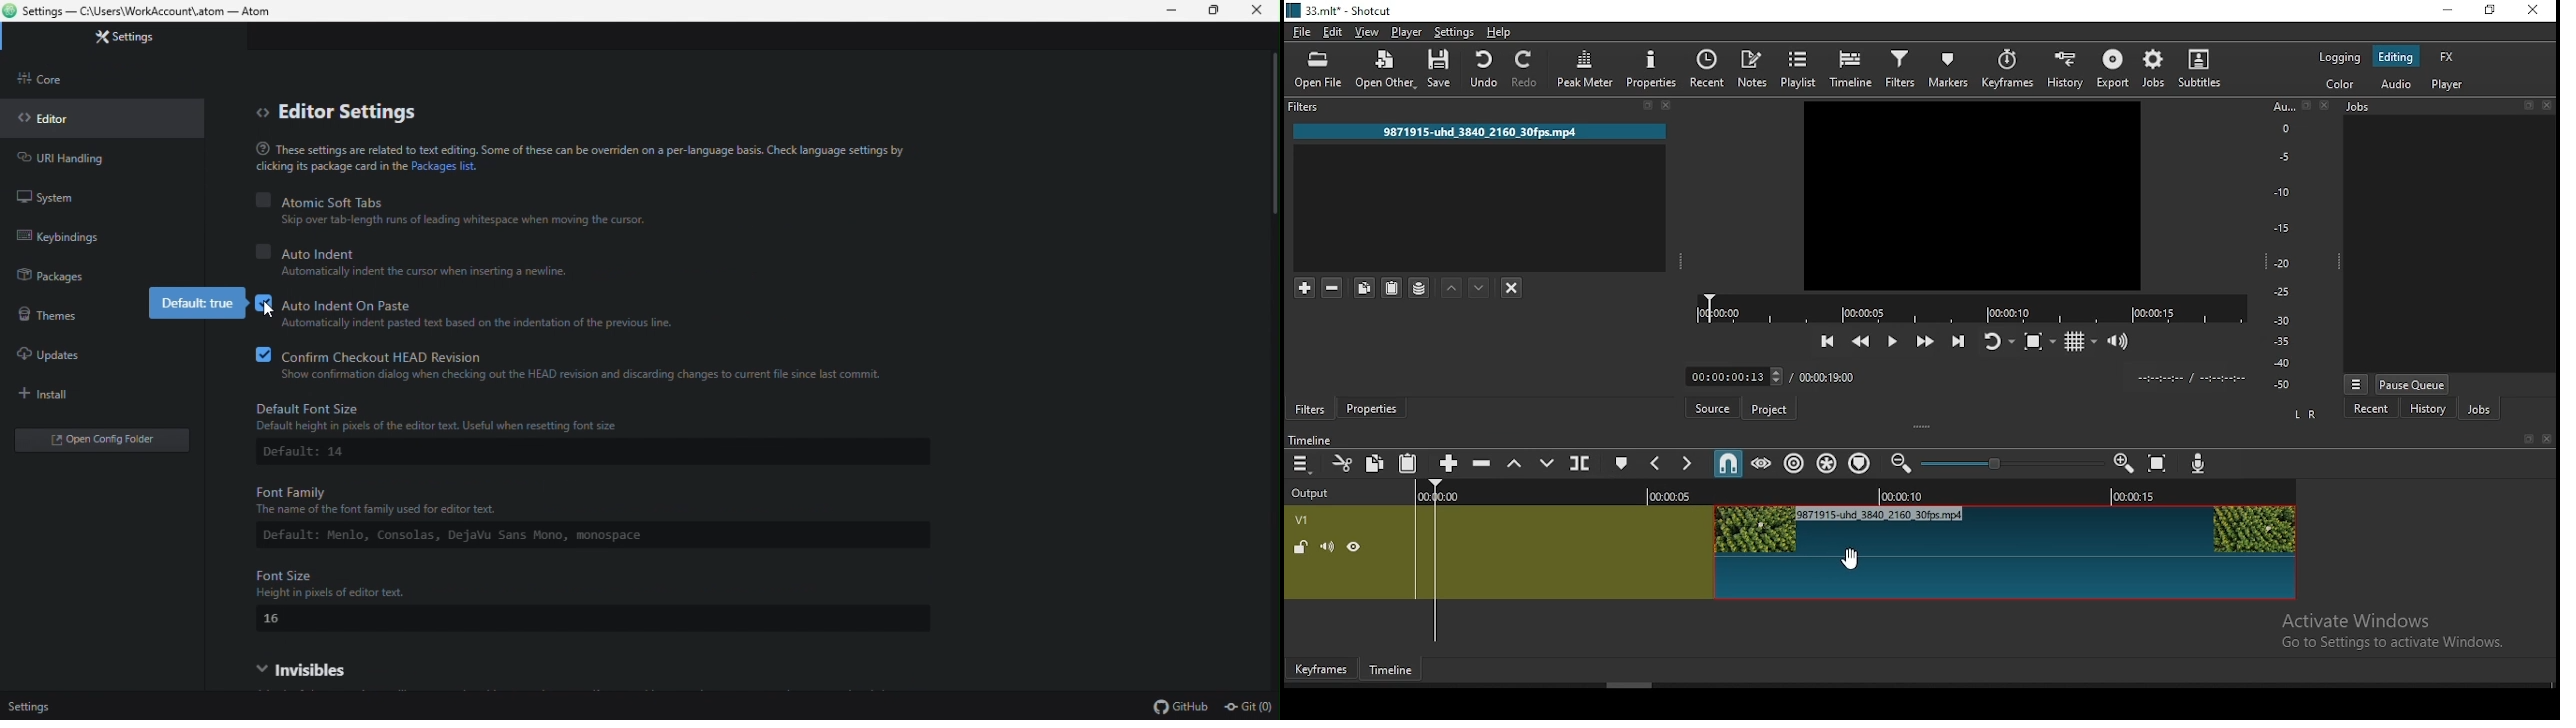 The width and height of the screenshot is (2576, 728). Describe the element at coordinates (1258, 11) in the screenshot. I see `Close` at that location.